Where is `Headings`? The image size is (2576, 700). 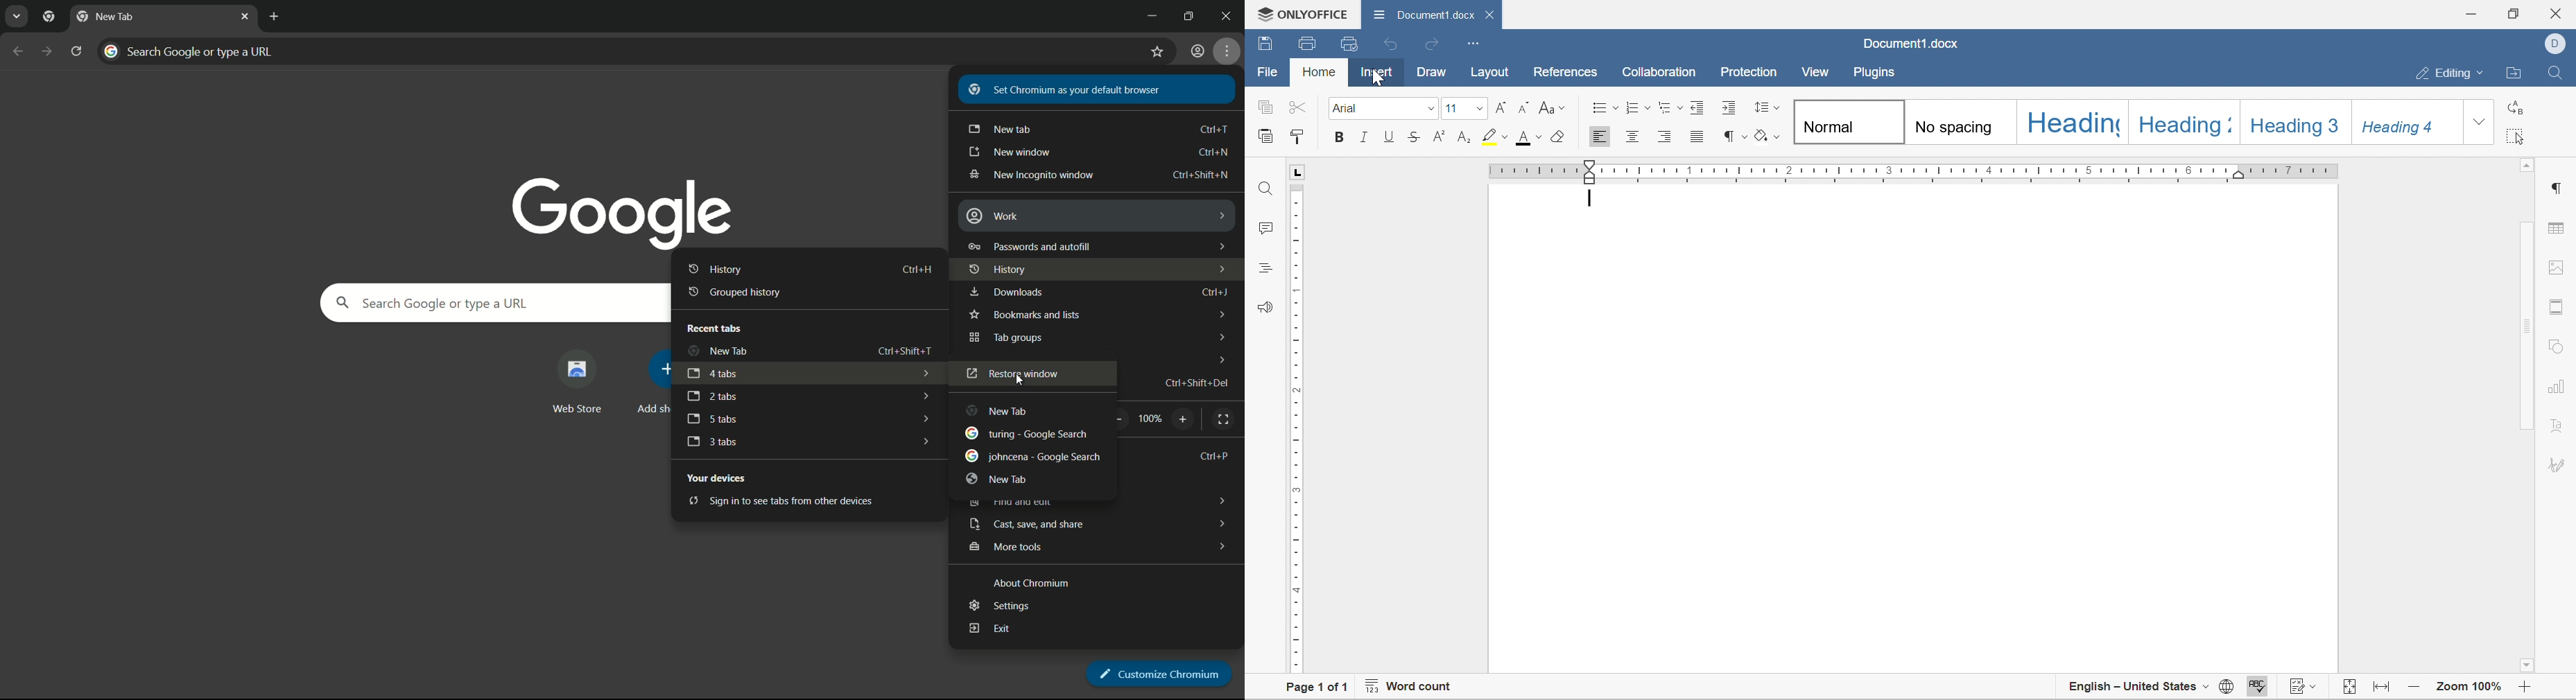 Headings is located at coordinates (1263, 267).